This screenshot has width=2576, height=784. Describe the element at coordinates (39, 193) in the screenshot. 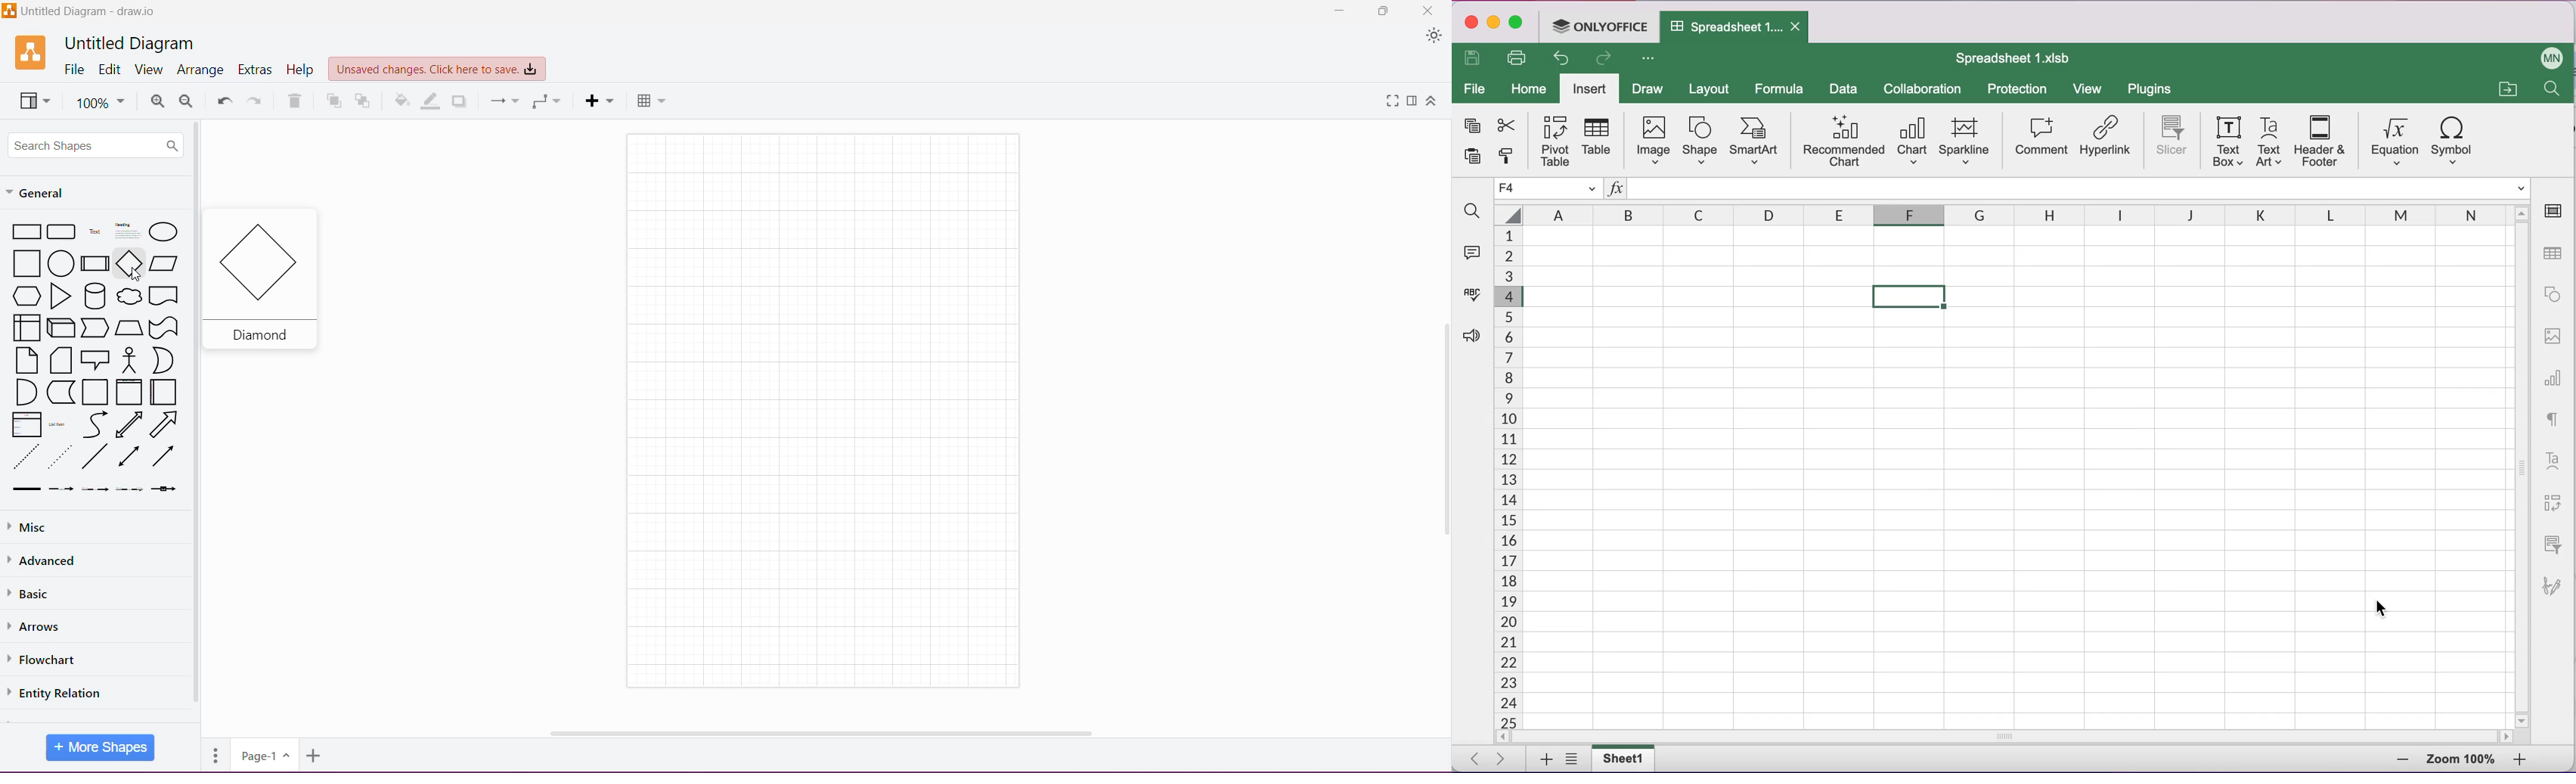

I see `General` at that location.